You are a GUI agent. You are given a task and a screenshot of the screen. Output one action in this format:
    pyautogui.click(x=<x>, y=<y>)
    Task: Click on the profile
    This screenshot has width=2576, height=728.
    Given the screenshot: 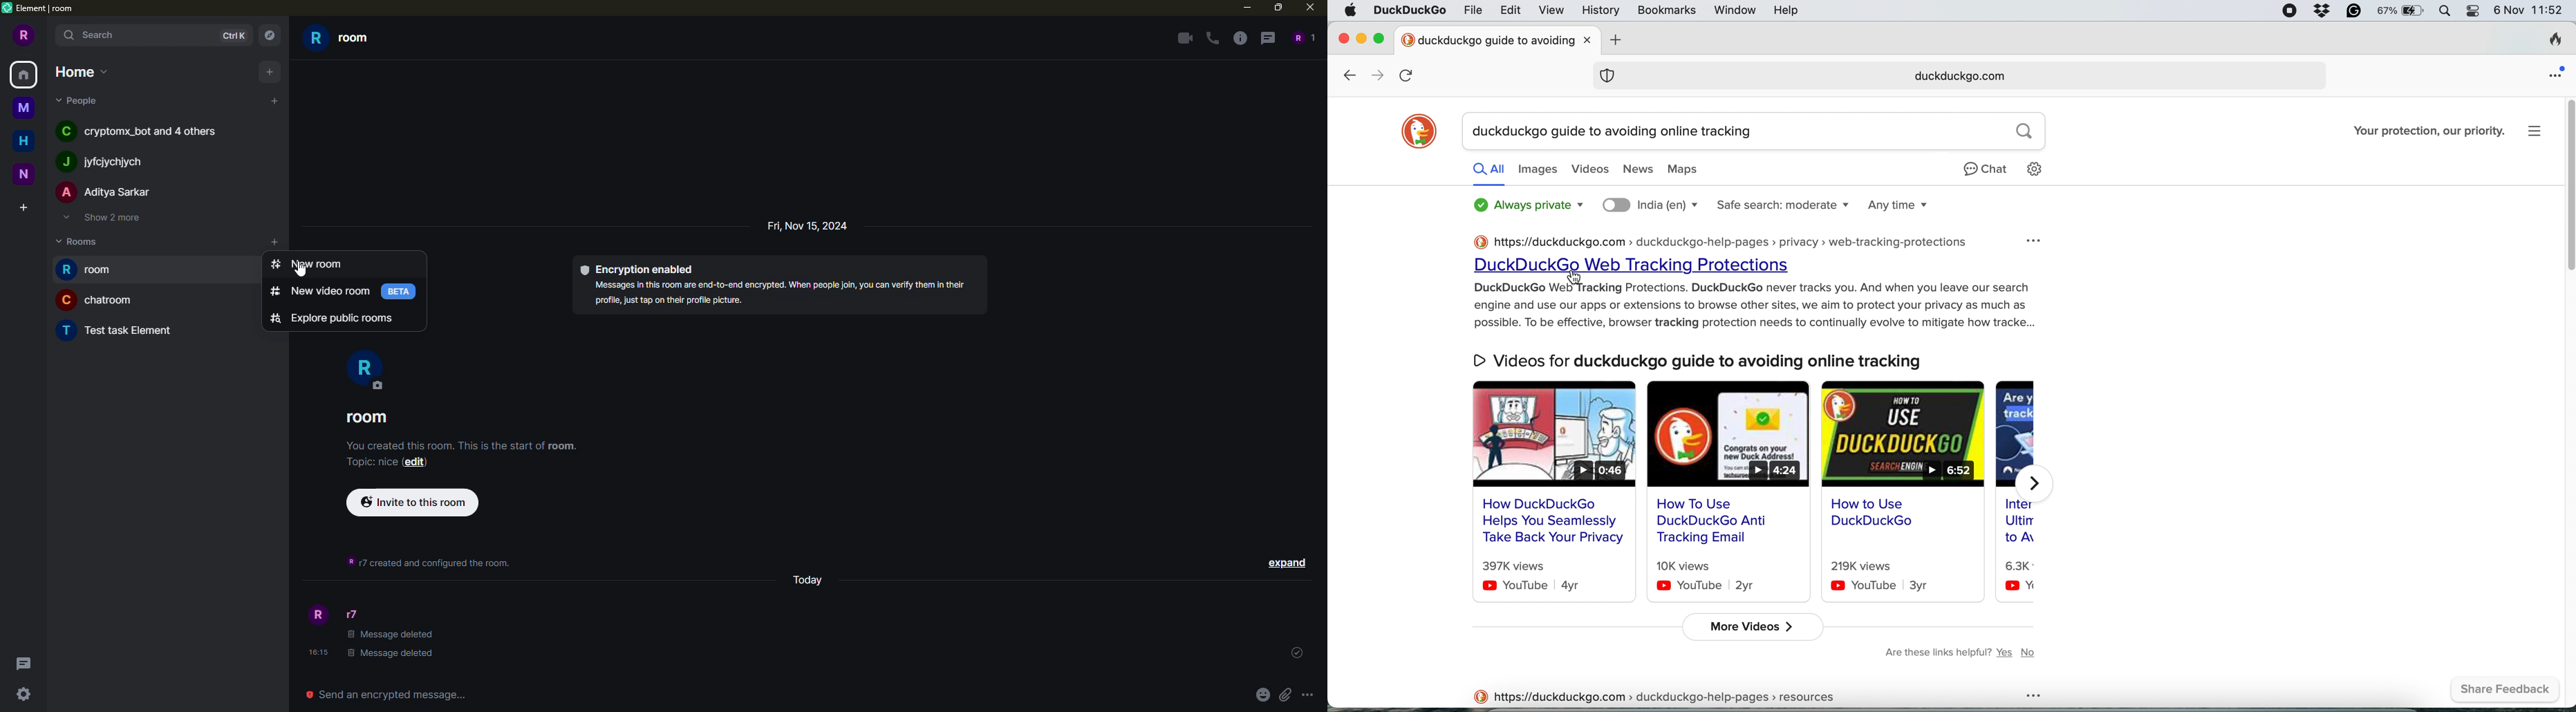 What is the action you would take?
    pyautogui.click(x=26, y=35)
    